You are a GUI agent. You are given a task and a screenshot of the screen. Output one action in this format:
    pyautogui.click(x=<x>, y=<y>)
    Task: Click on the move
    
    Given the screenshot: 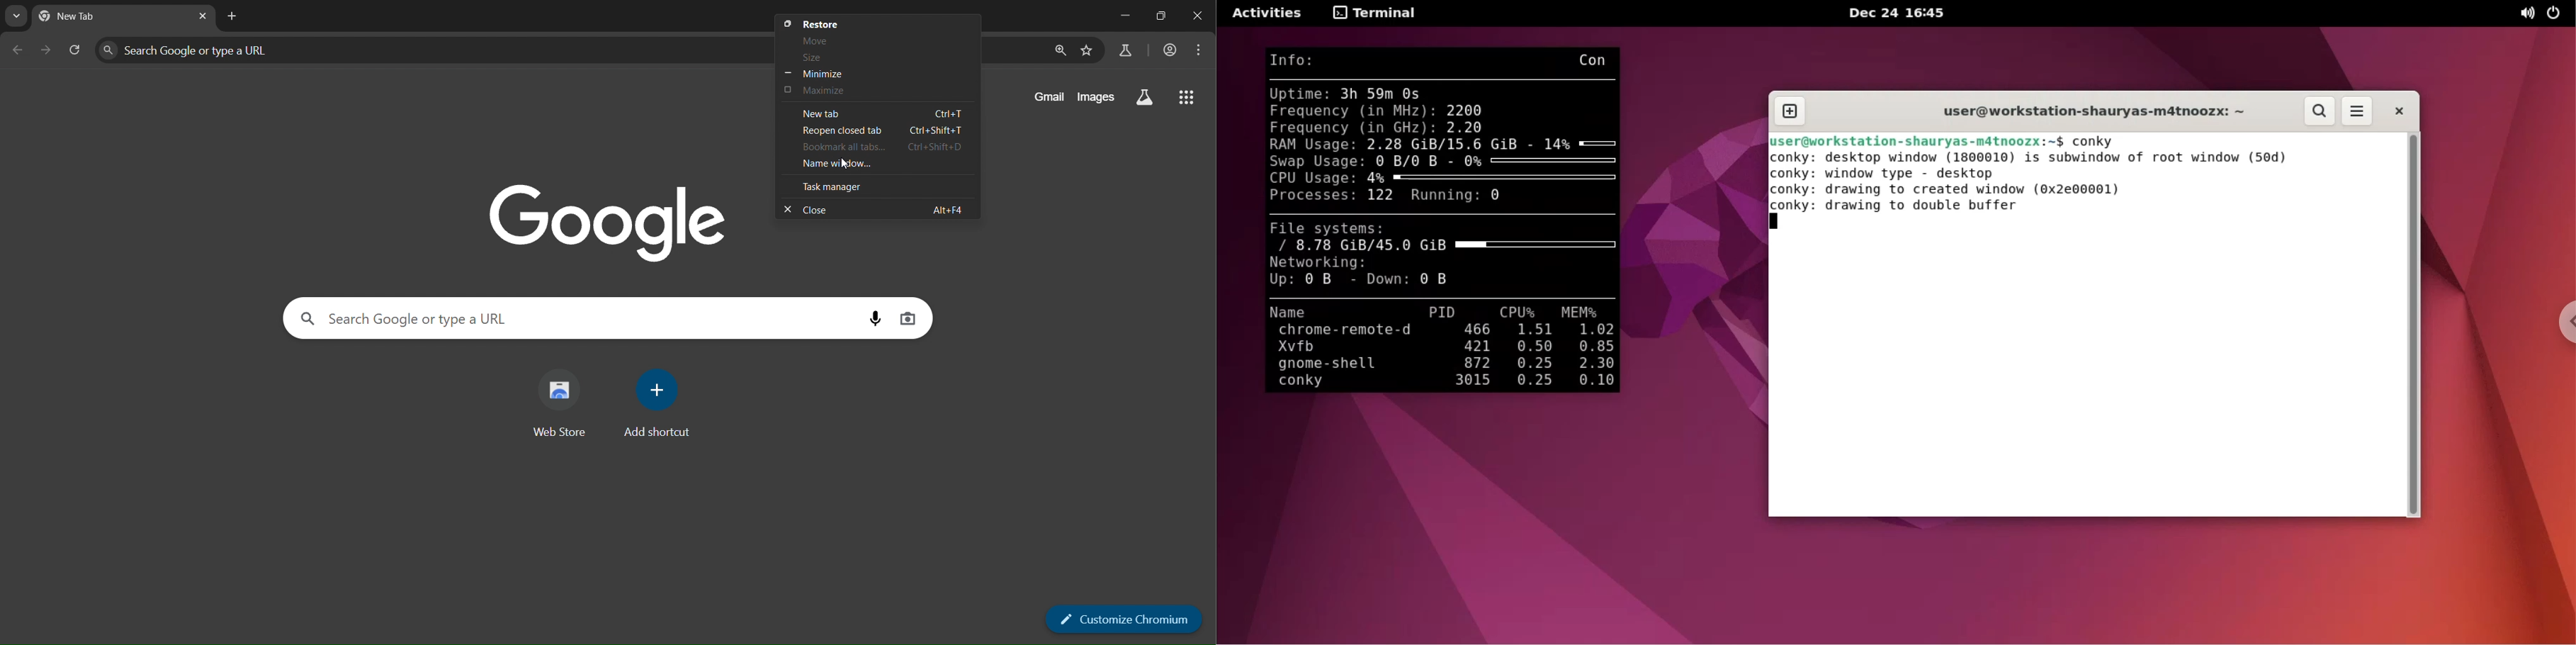 What is the action you would take?
    pyautogui.click(x=811, y=39)
    